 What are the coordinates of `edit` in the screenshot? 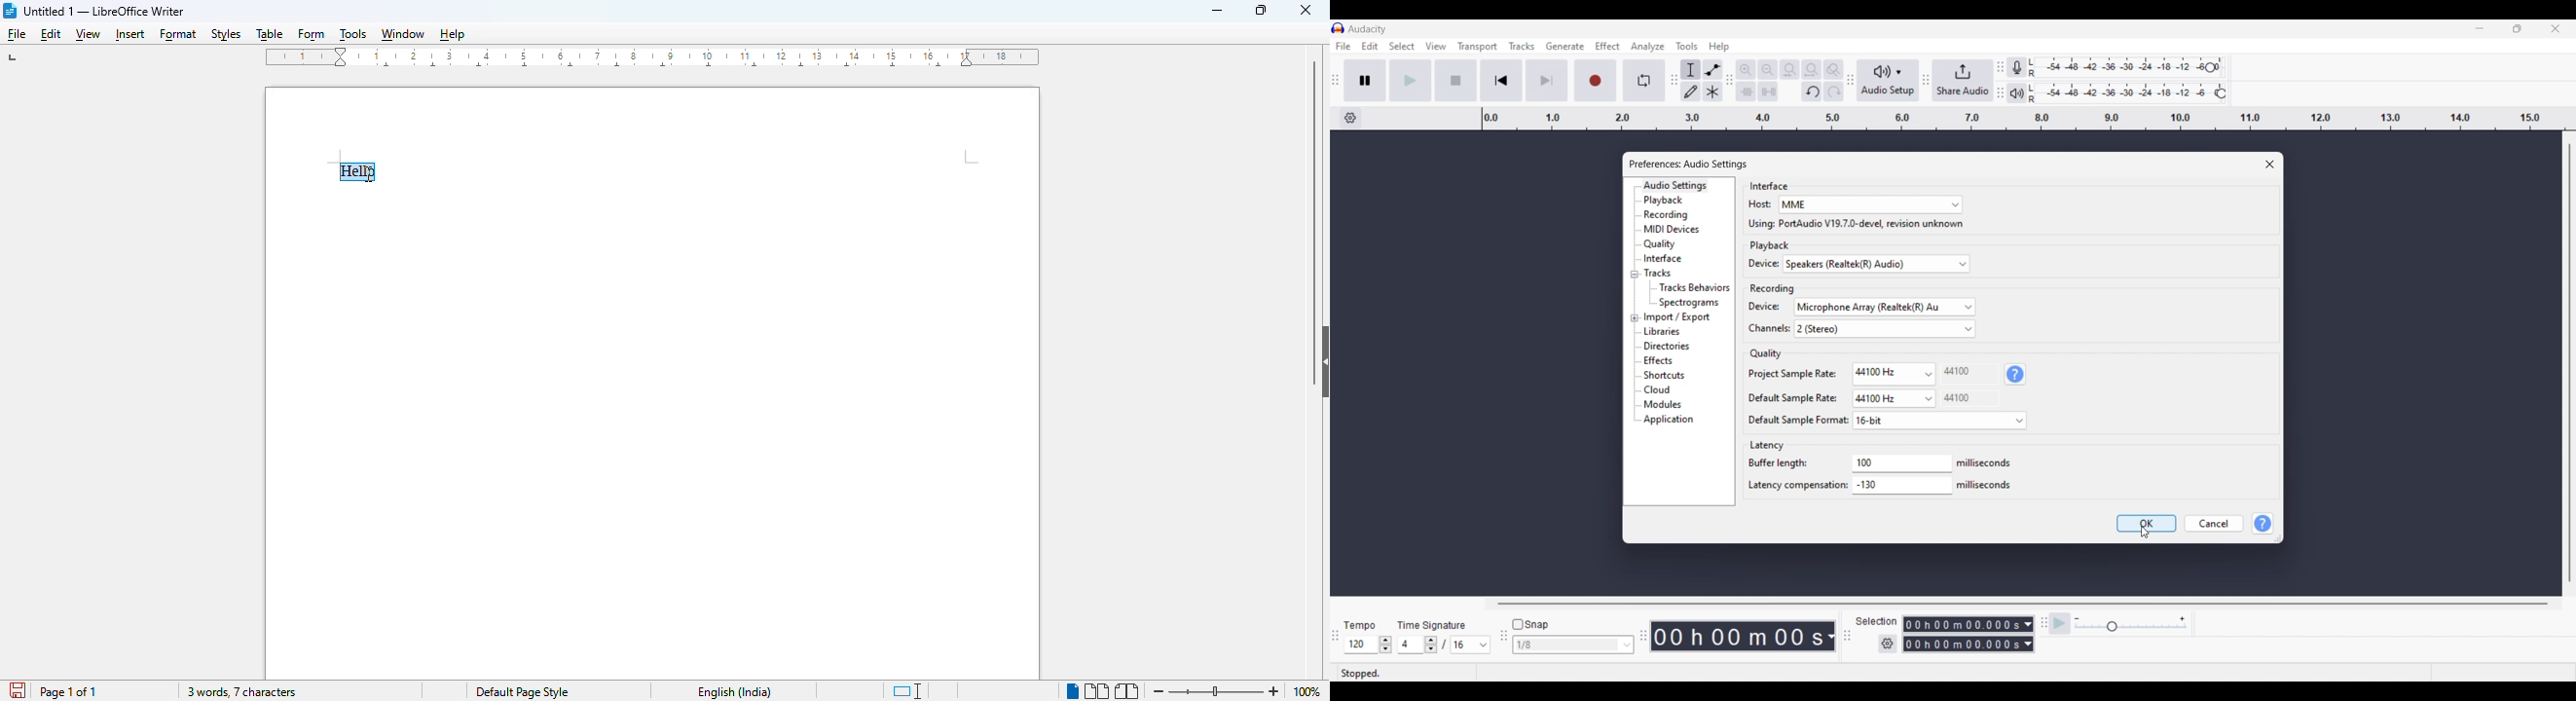 It's located at (52, 34).